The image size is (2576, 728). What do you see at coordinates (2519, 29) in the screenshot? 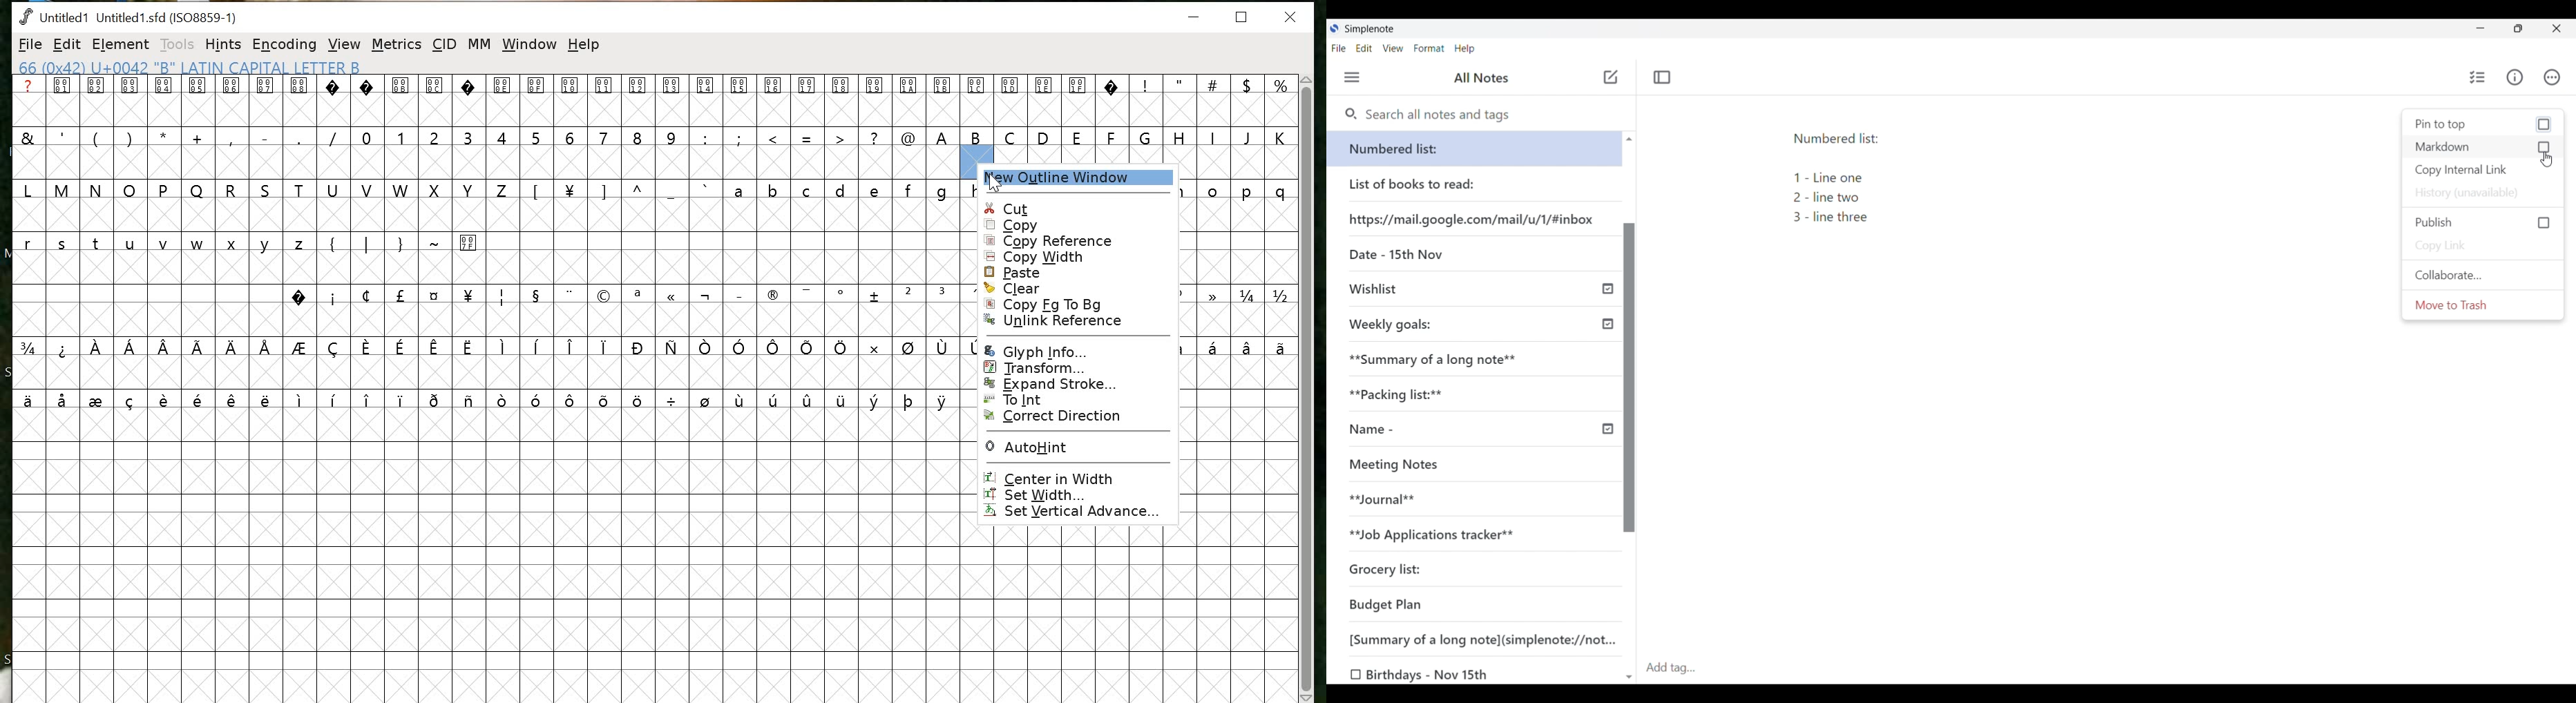
I see `Show interface in smaller tab` at bounding box center [2519, 29].